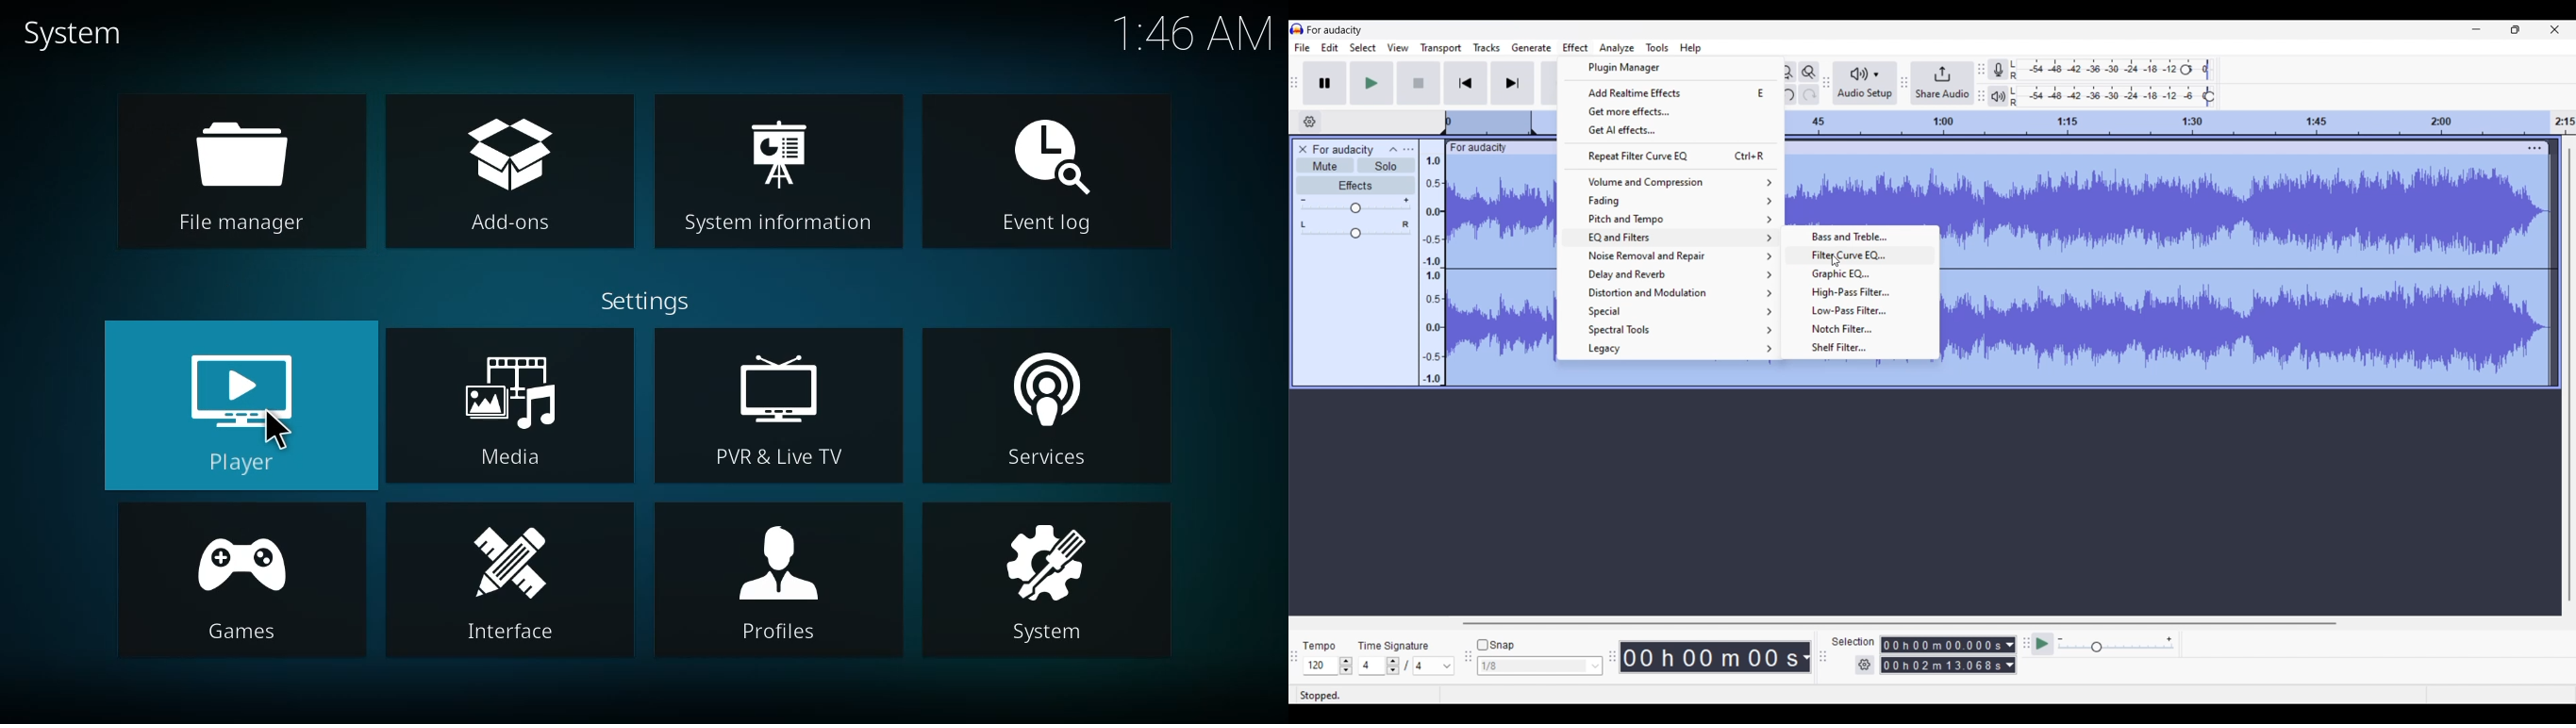  I want to click on Max. time signature options, so click(1434, 666).